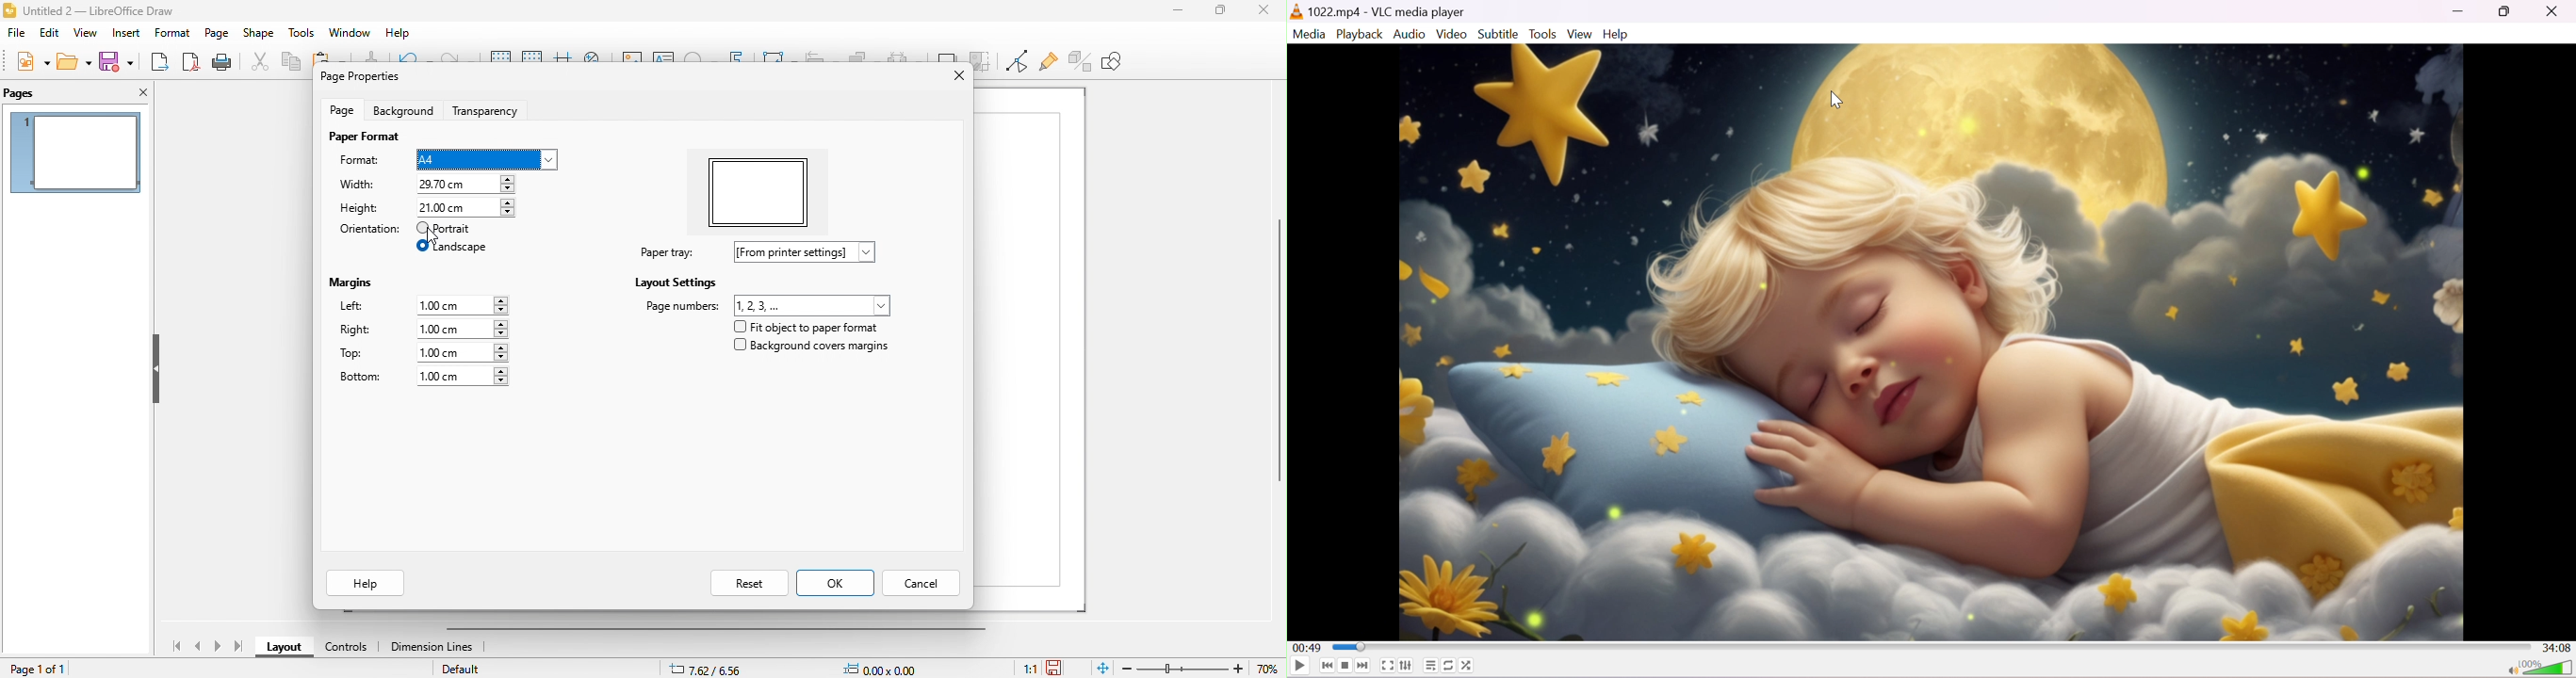 The image size is (2576, 700). What do you see at coordinates (921, 585) in the screenshot?
I see `cancel` at bounding box center [921, 585].